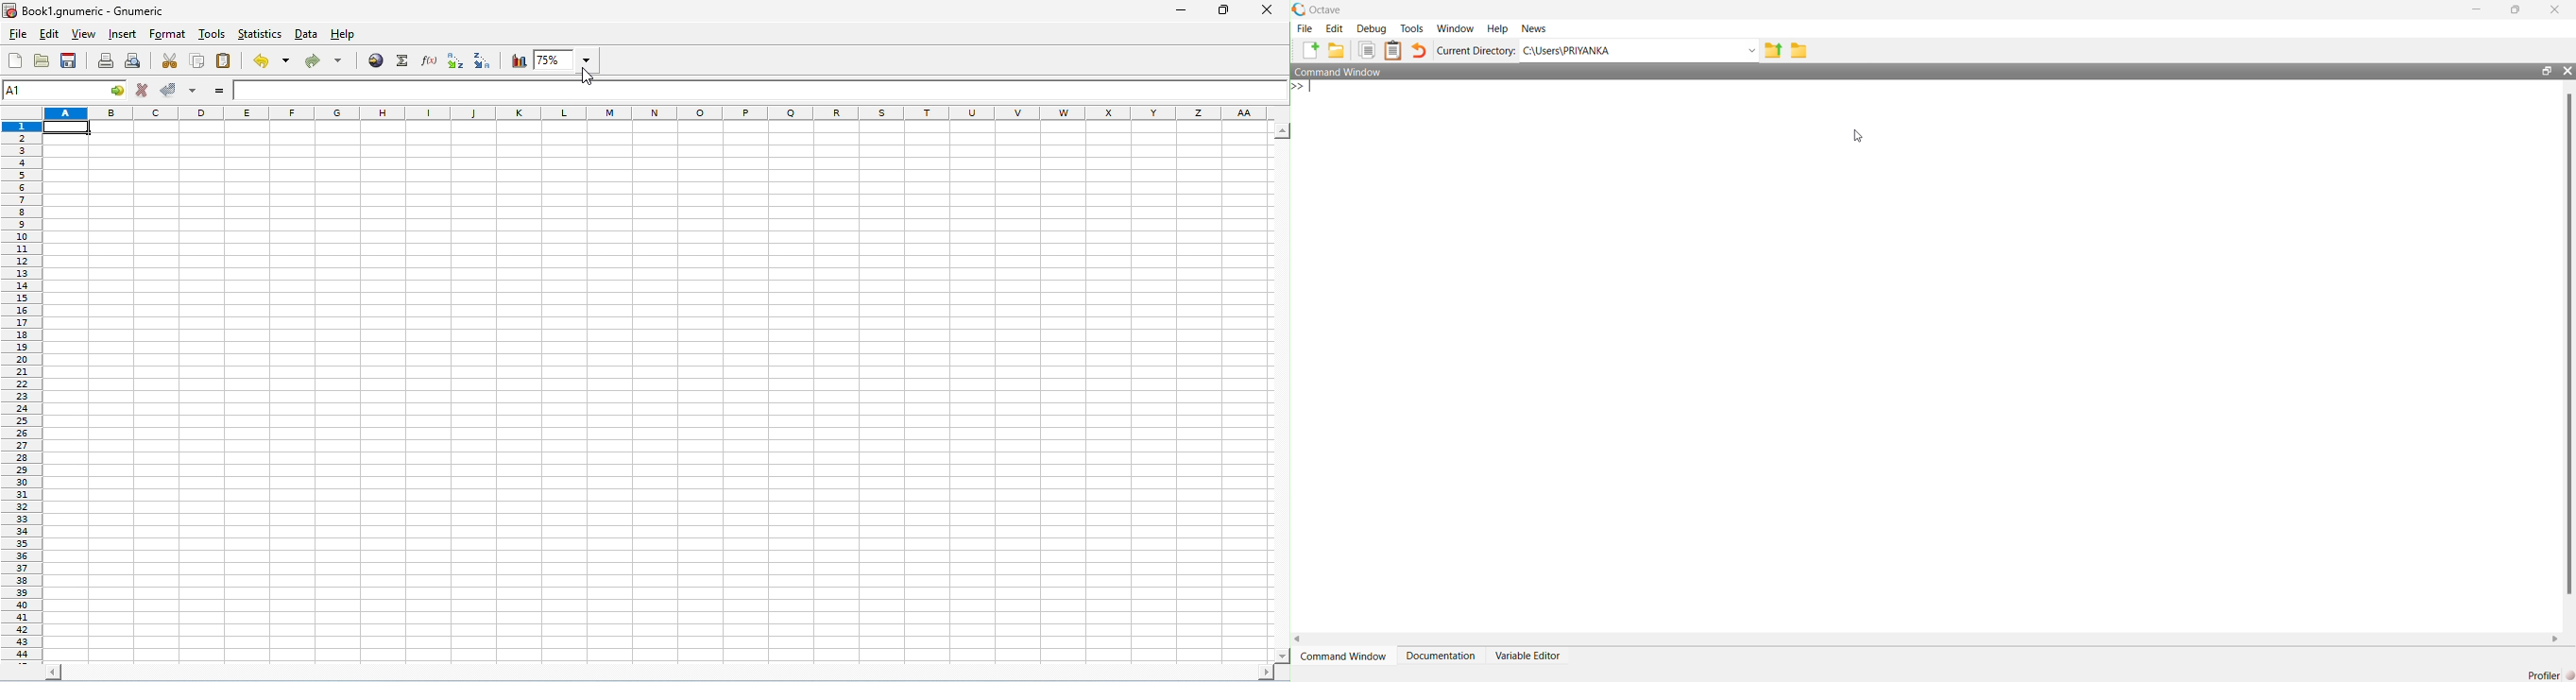 Image resolution: width=2576 pixels, height=700 pixels. Describe the element at coordinates (484, 60) in the screenshot. I see `sort descending` at that location.